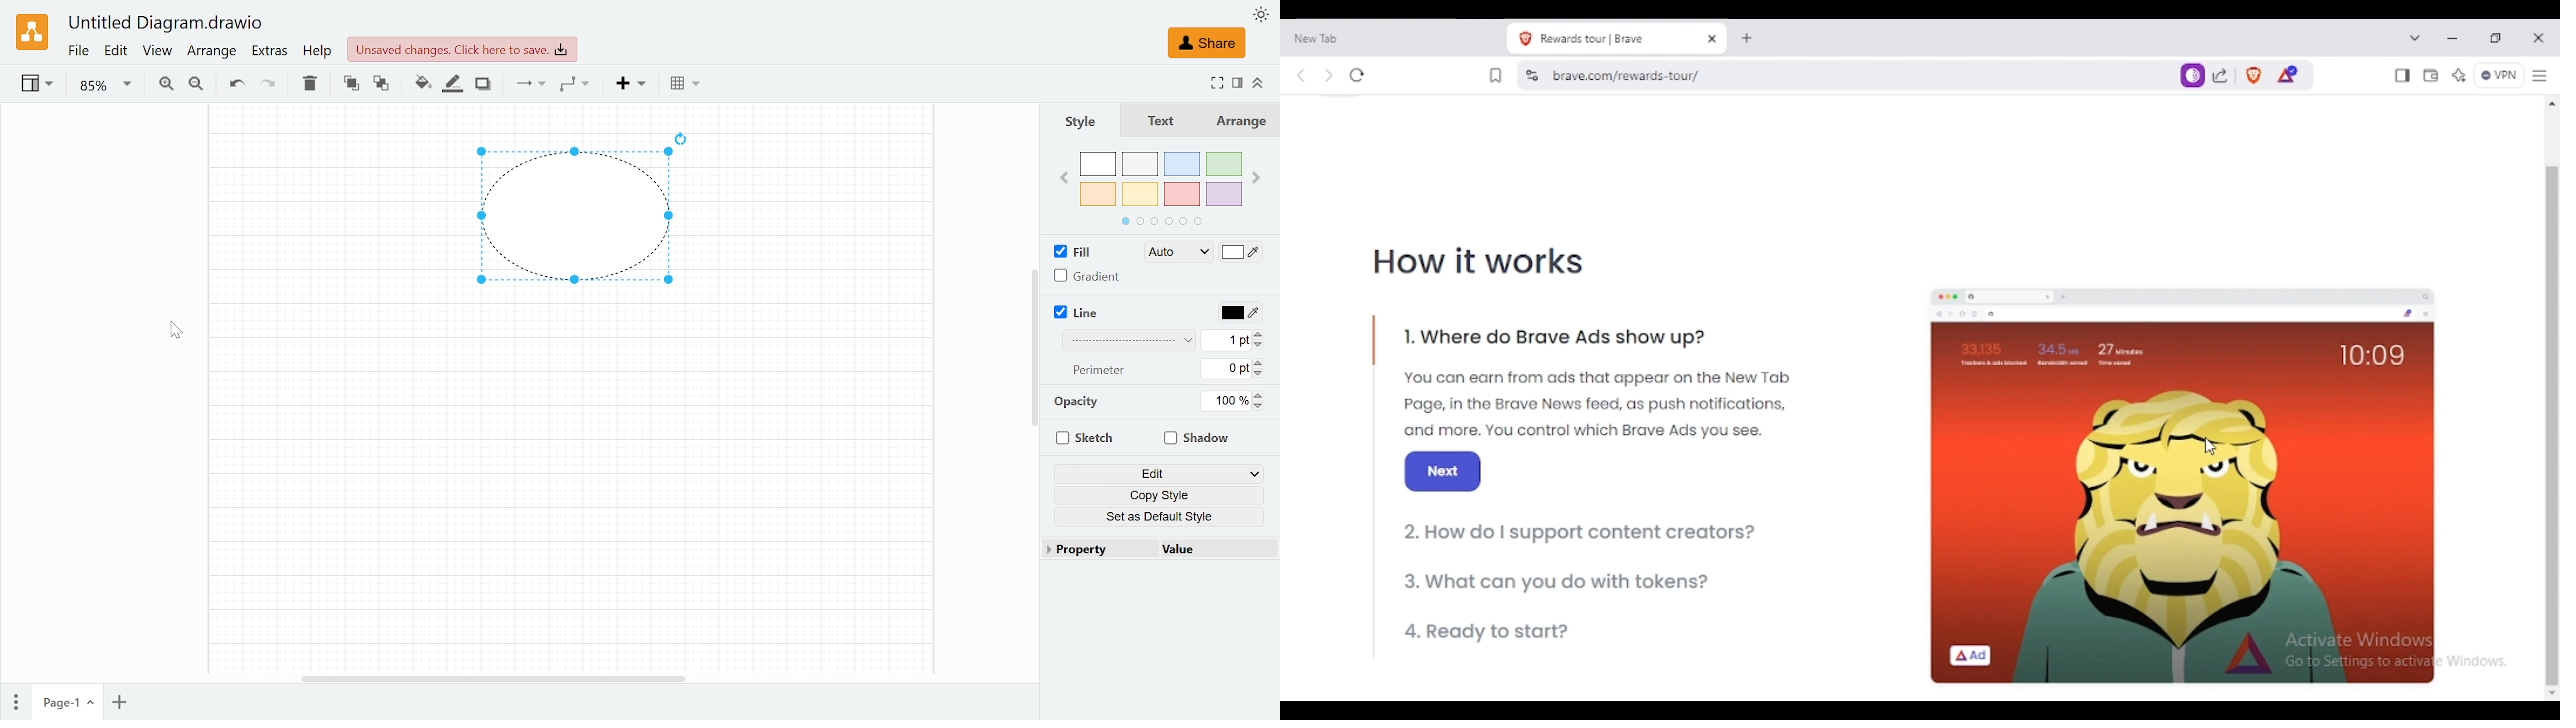 This screenshot has width=2576, height=728. I want to click on Current line width, so click(1225, 342).